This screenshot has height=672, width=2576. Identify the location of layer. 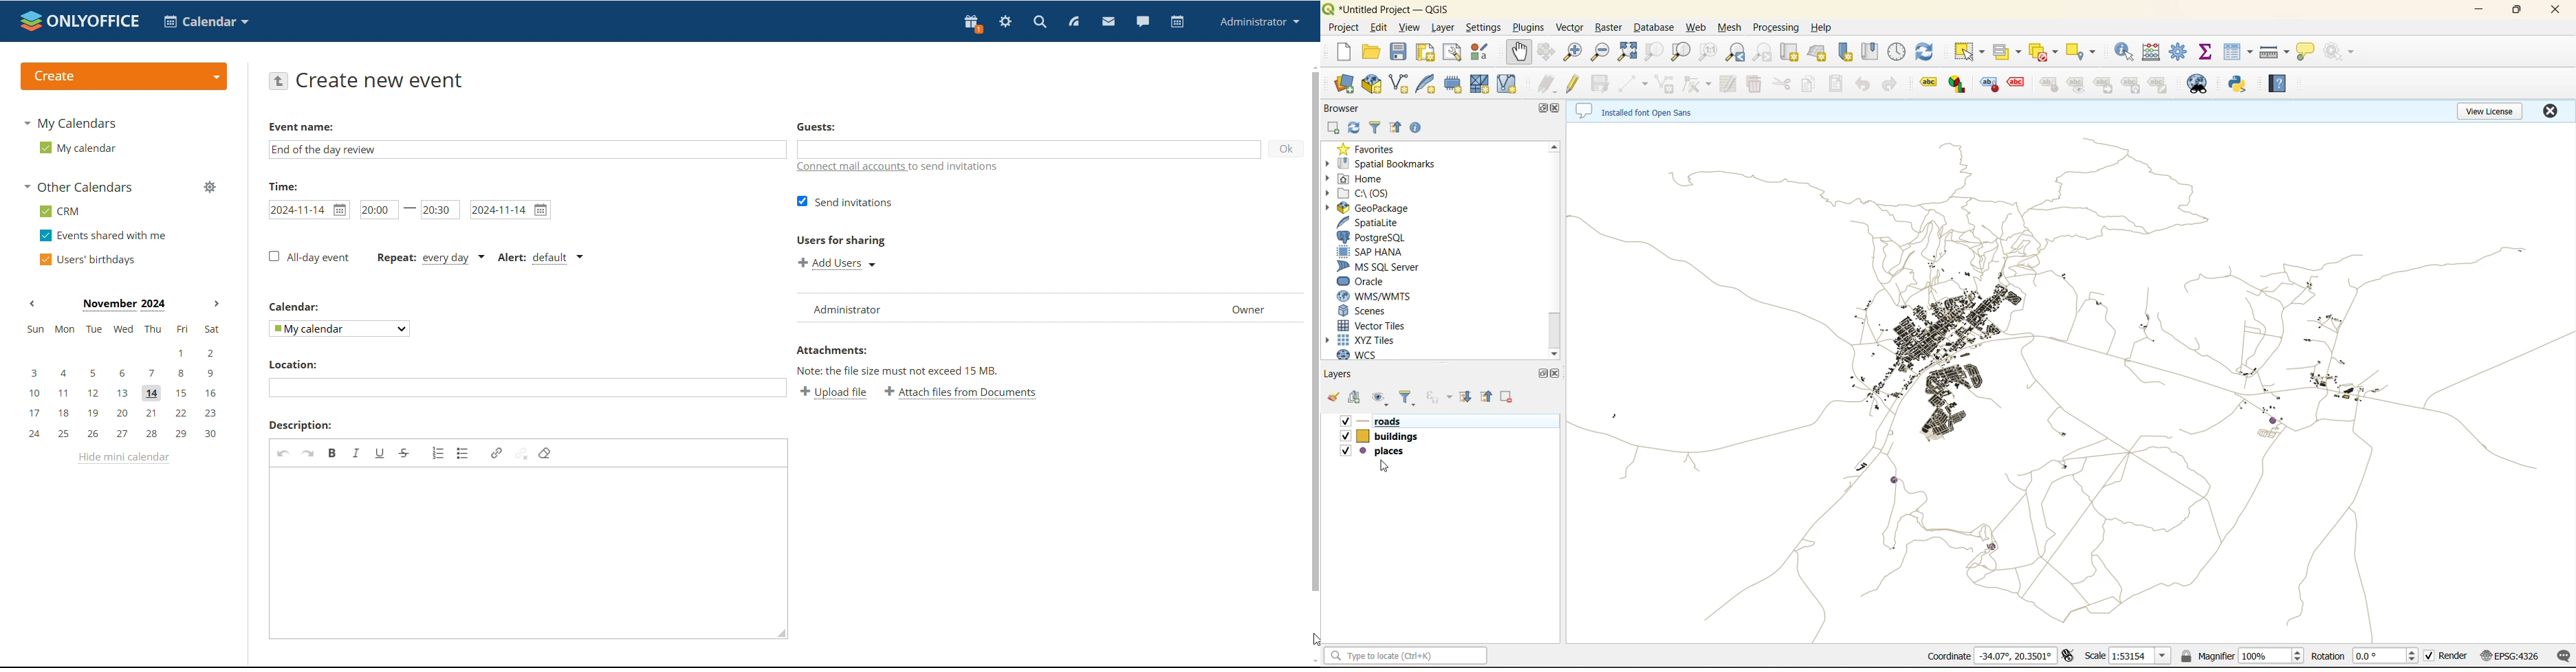
(1445, 27).